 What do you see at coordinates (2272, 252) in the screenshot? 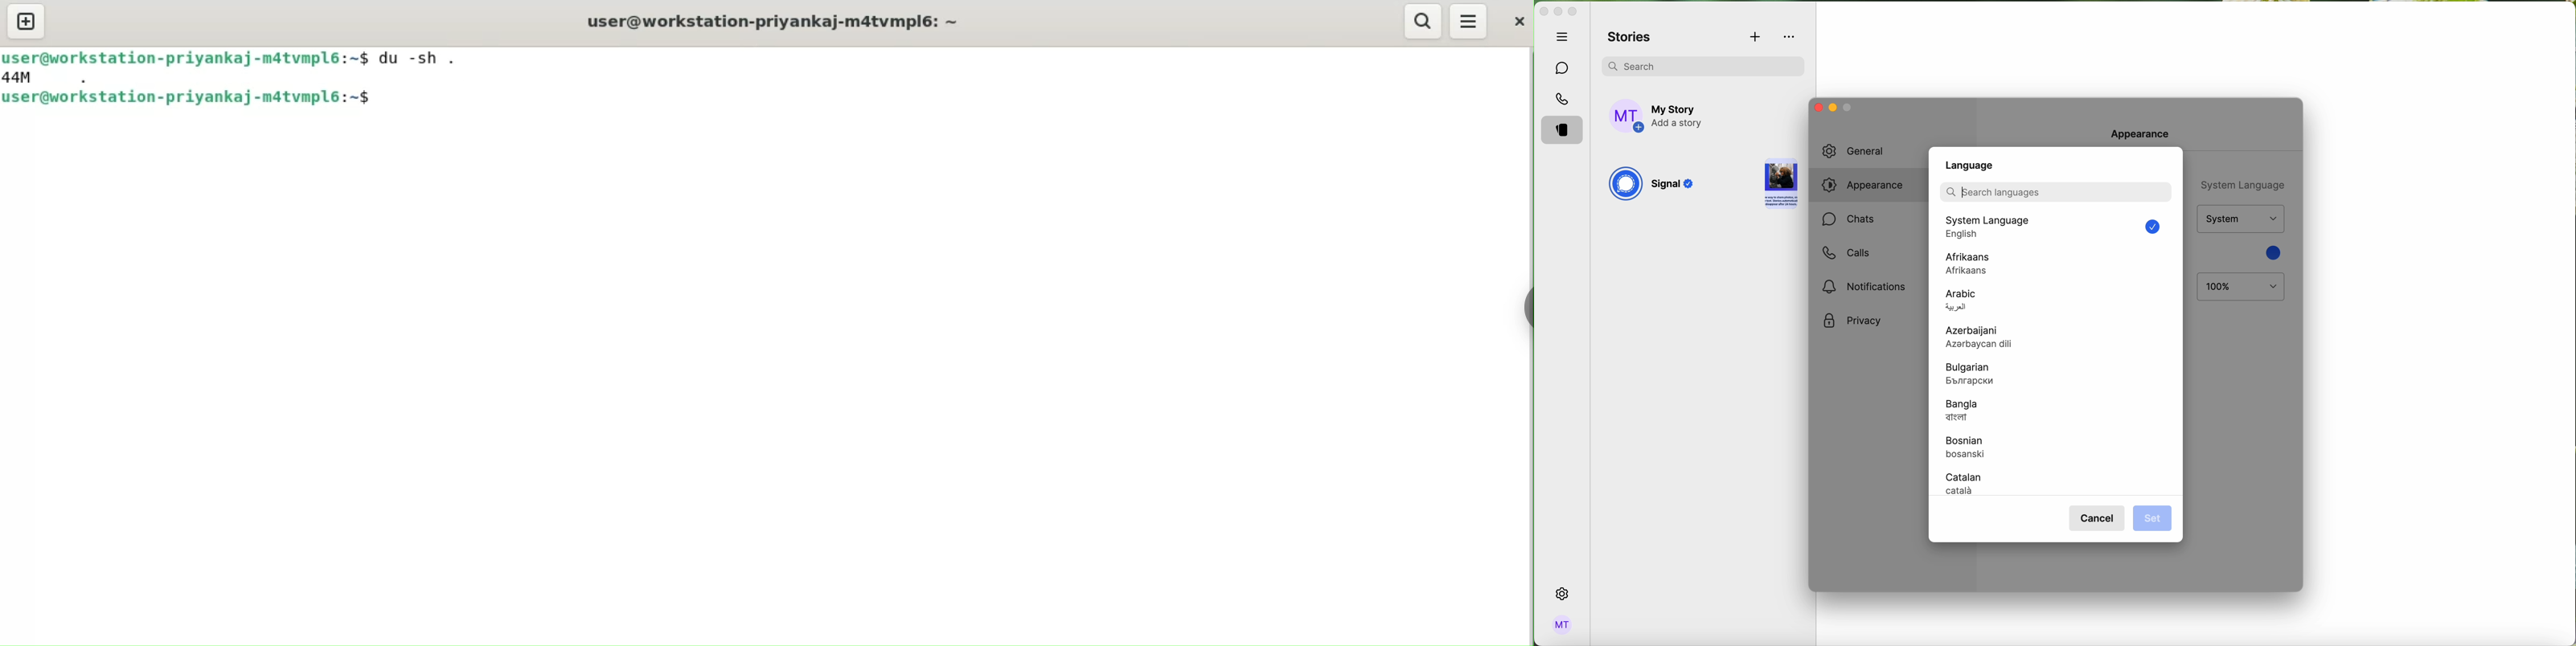
I see `blue` at bounding box center [2272, 252].